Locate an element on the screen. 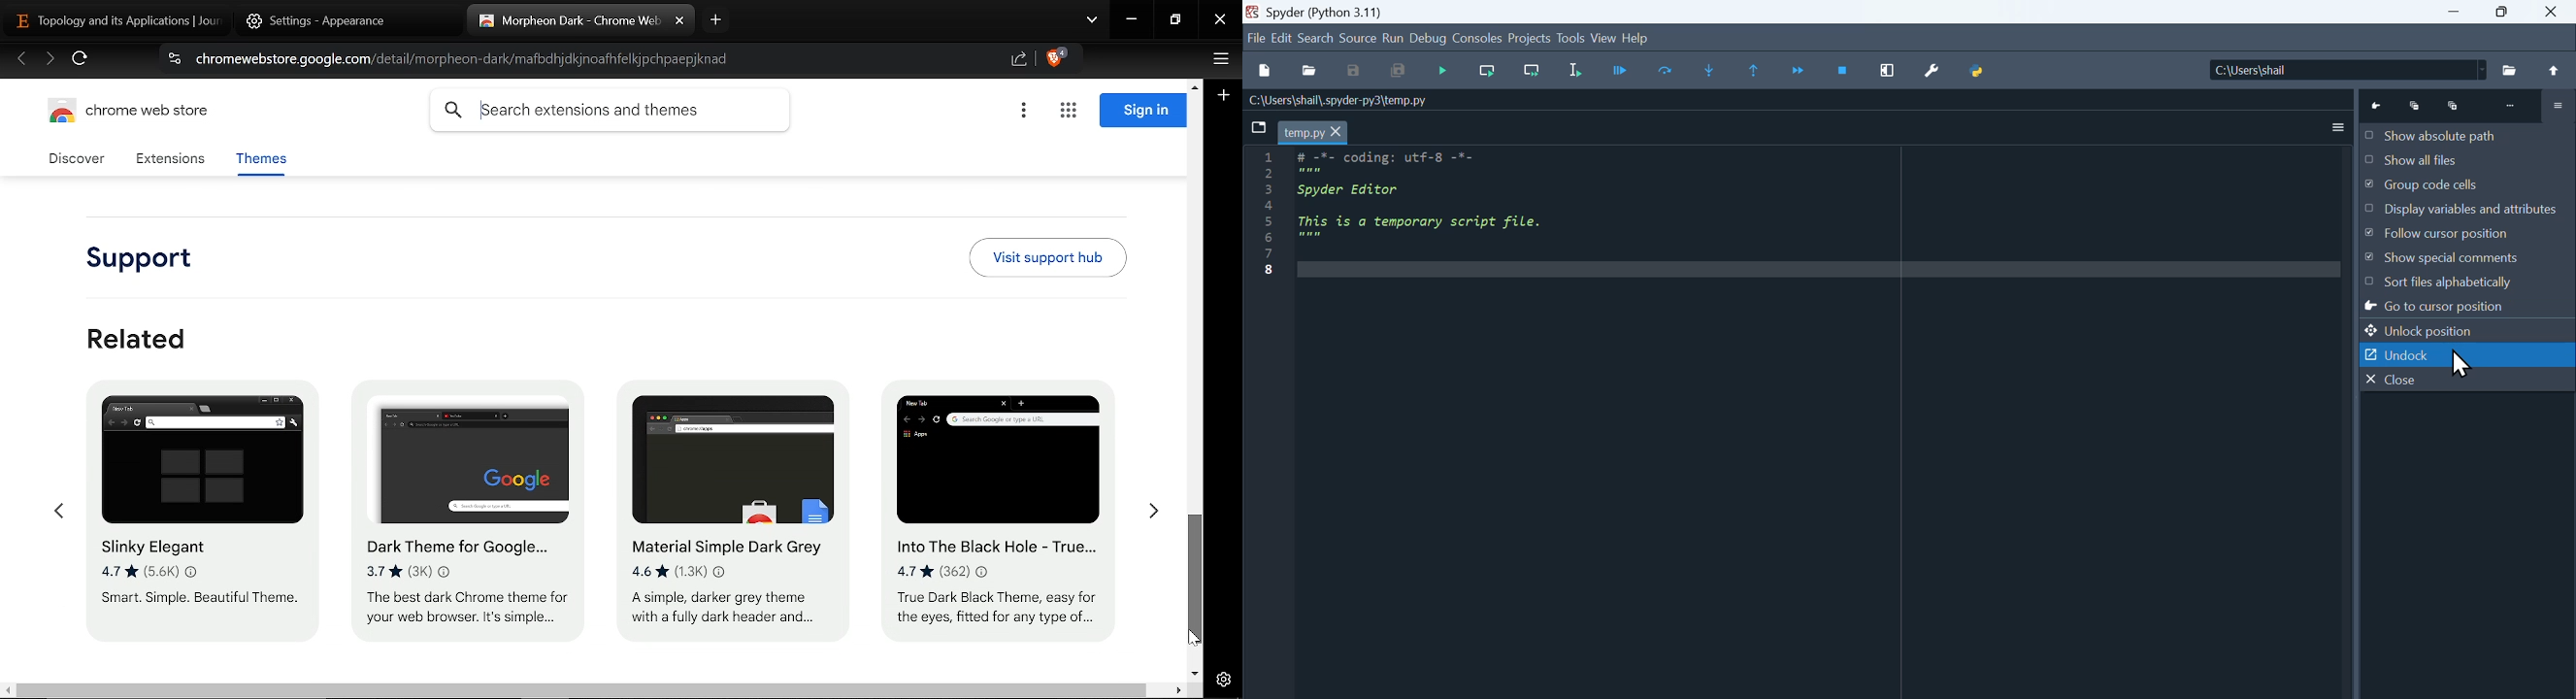 The height and width of the screenshot is (700, 2576). Edit is located at coordinates (1283, 36).